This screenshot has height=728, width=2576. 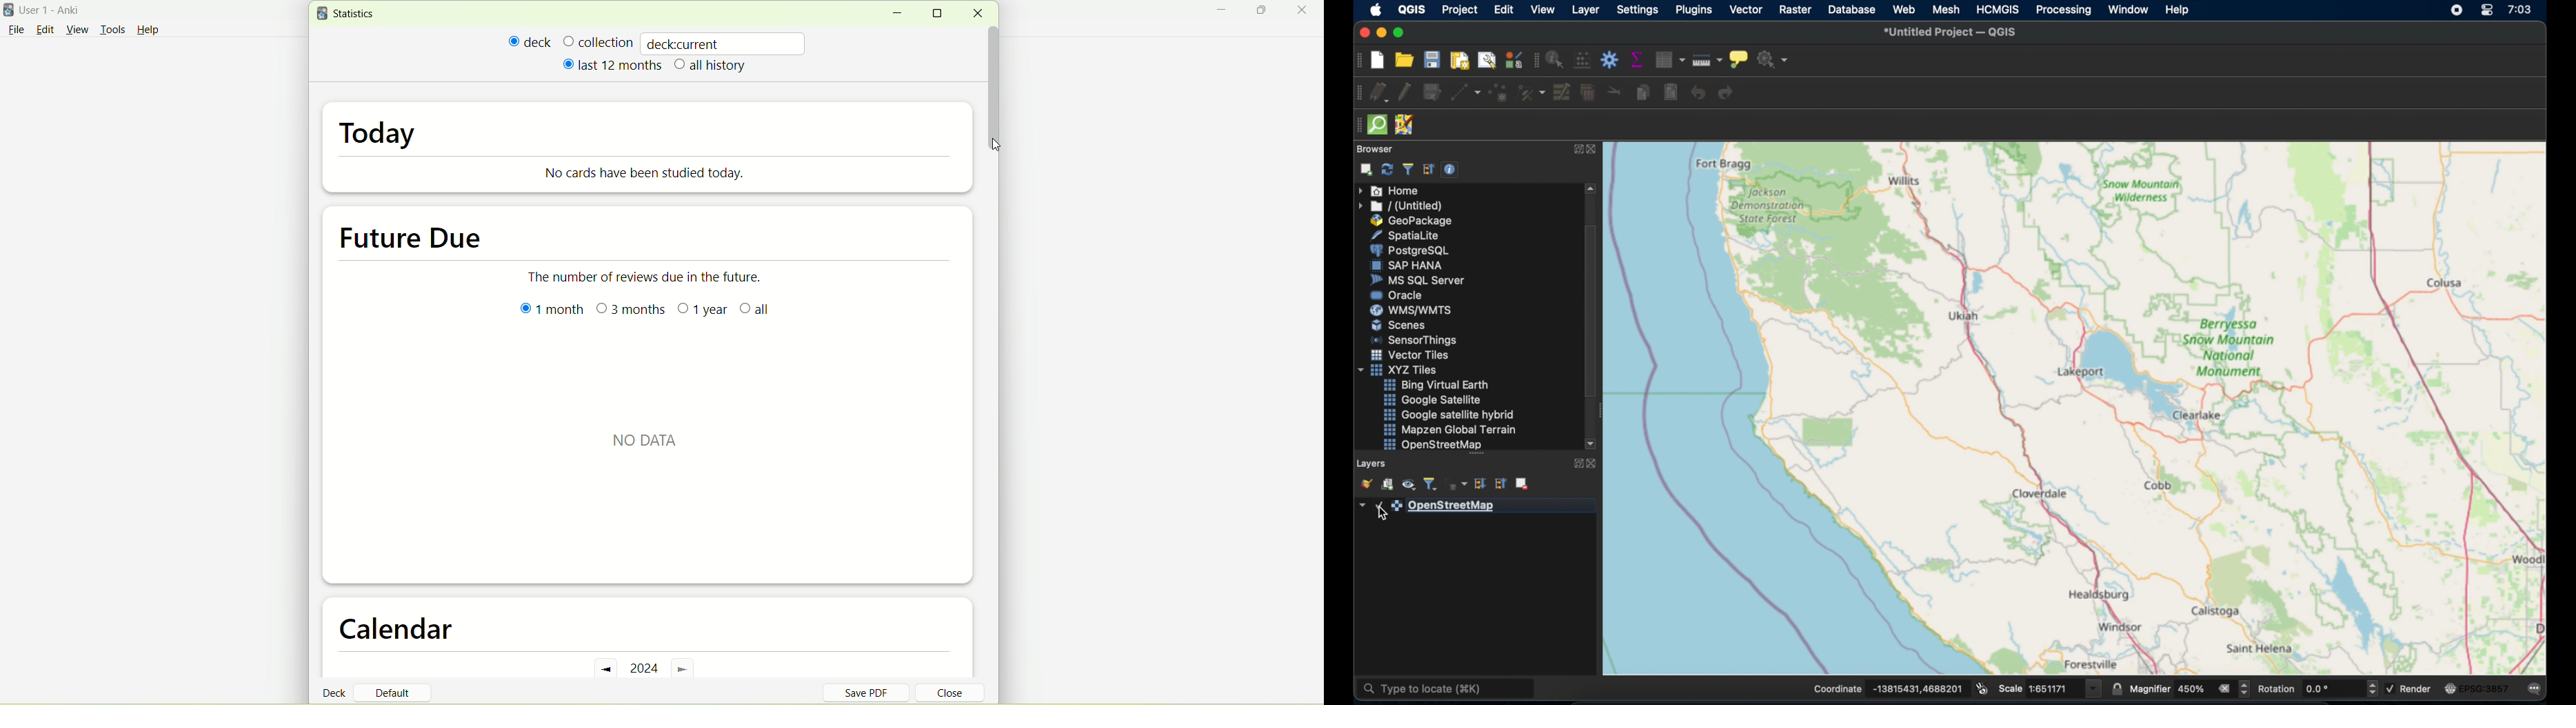 What do you see at coordinates (1433, 60) in the screenshot?
I see `save project` at bounding box center [1433, 60].